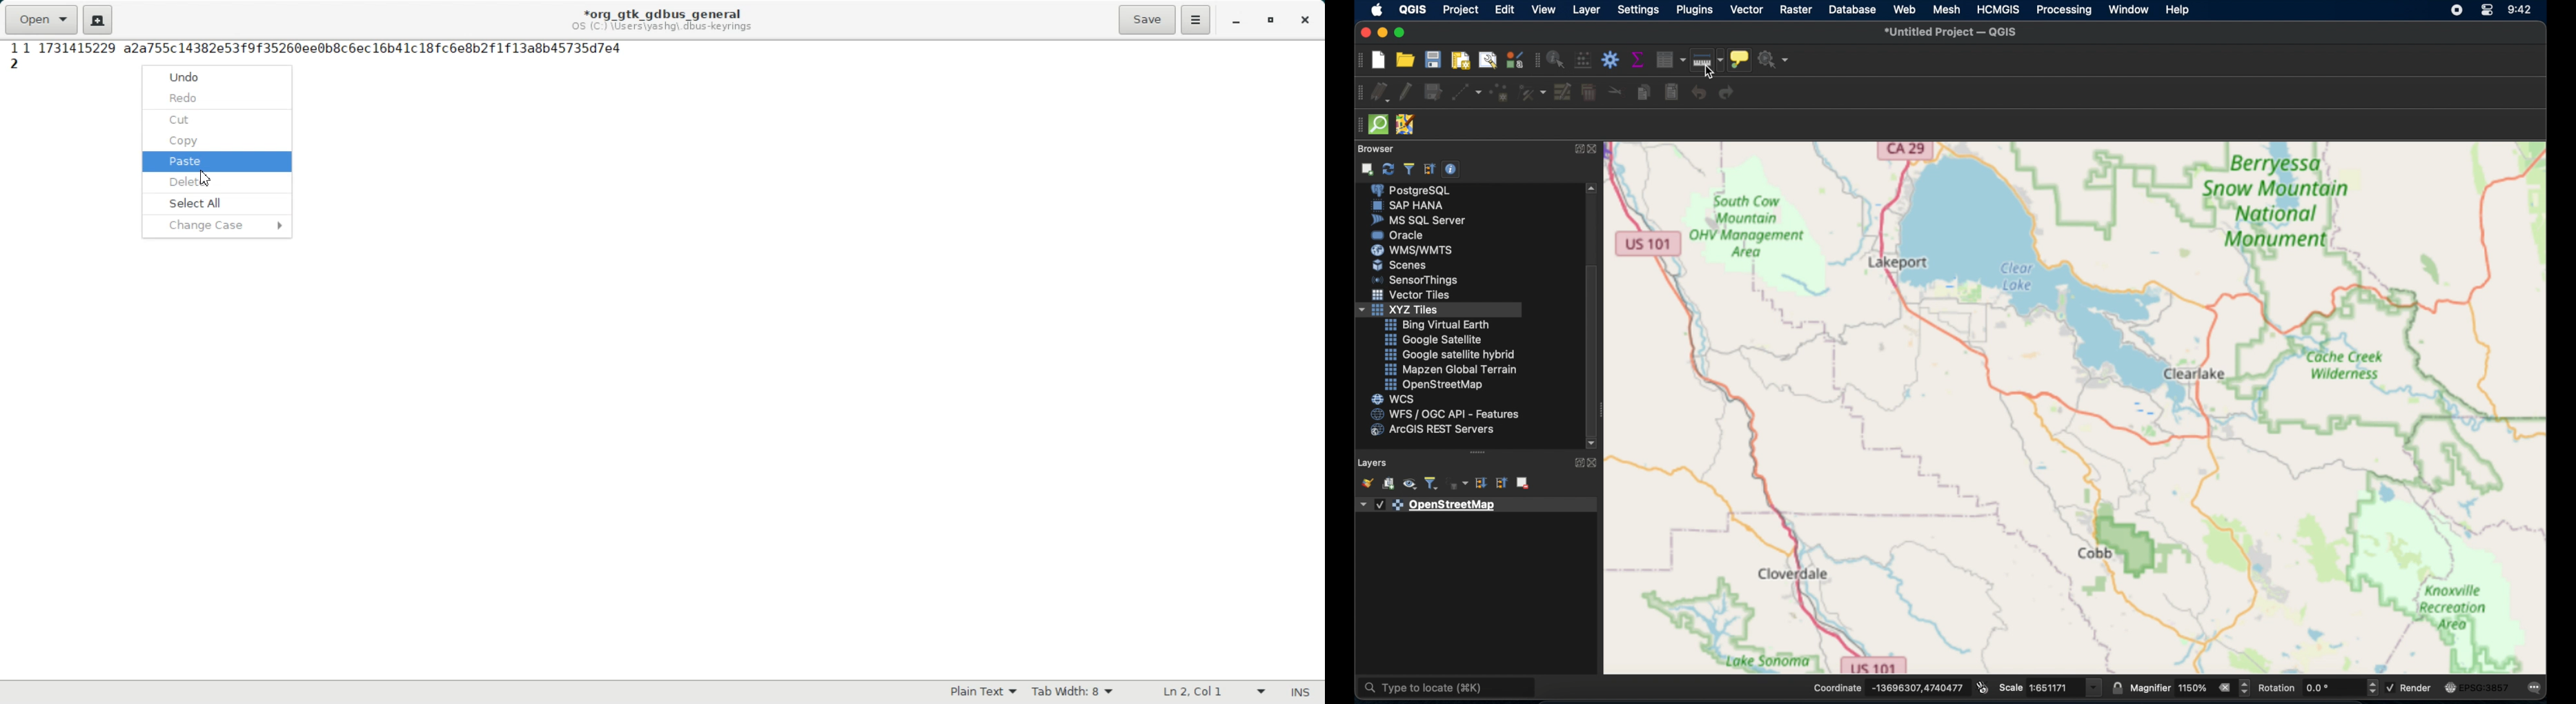 This screenshot has height=728, width=2576. What do you see at coordinates (2179, 11) in the screenshot?
I see `help` at bounding box center [2179, 11].